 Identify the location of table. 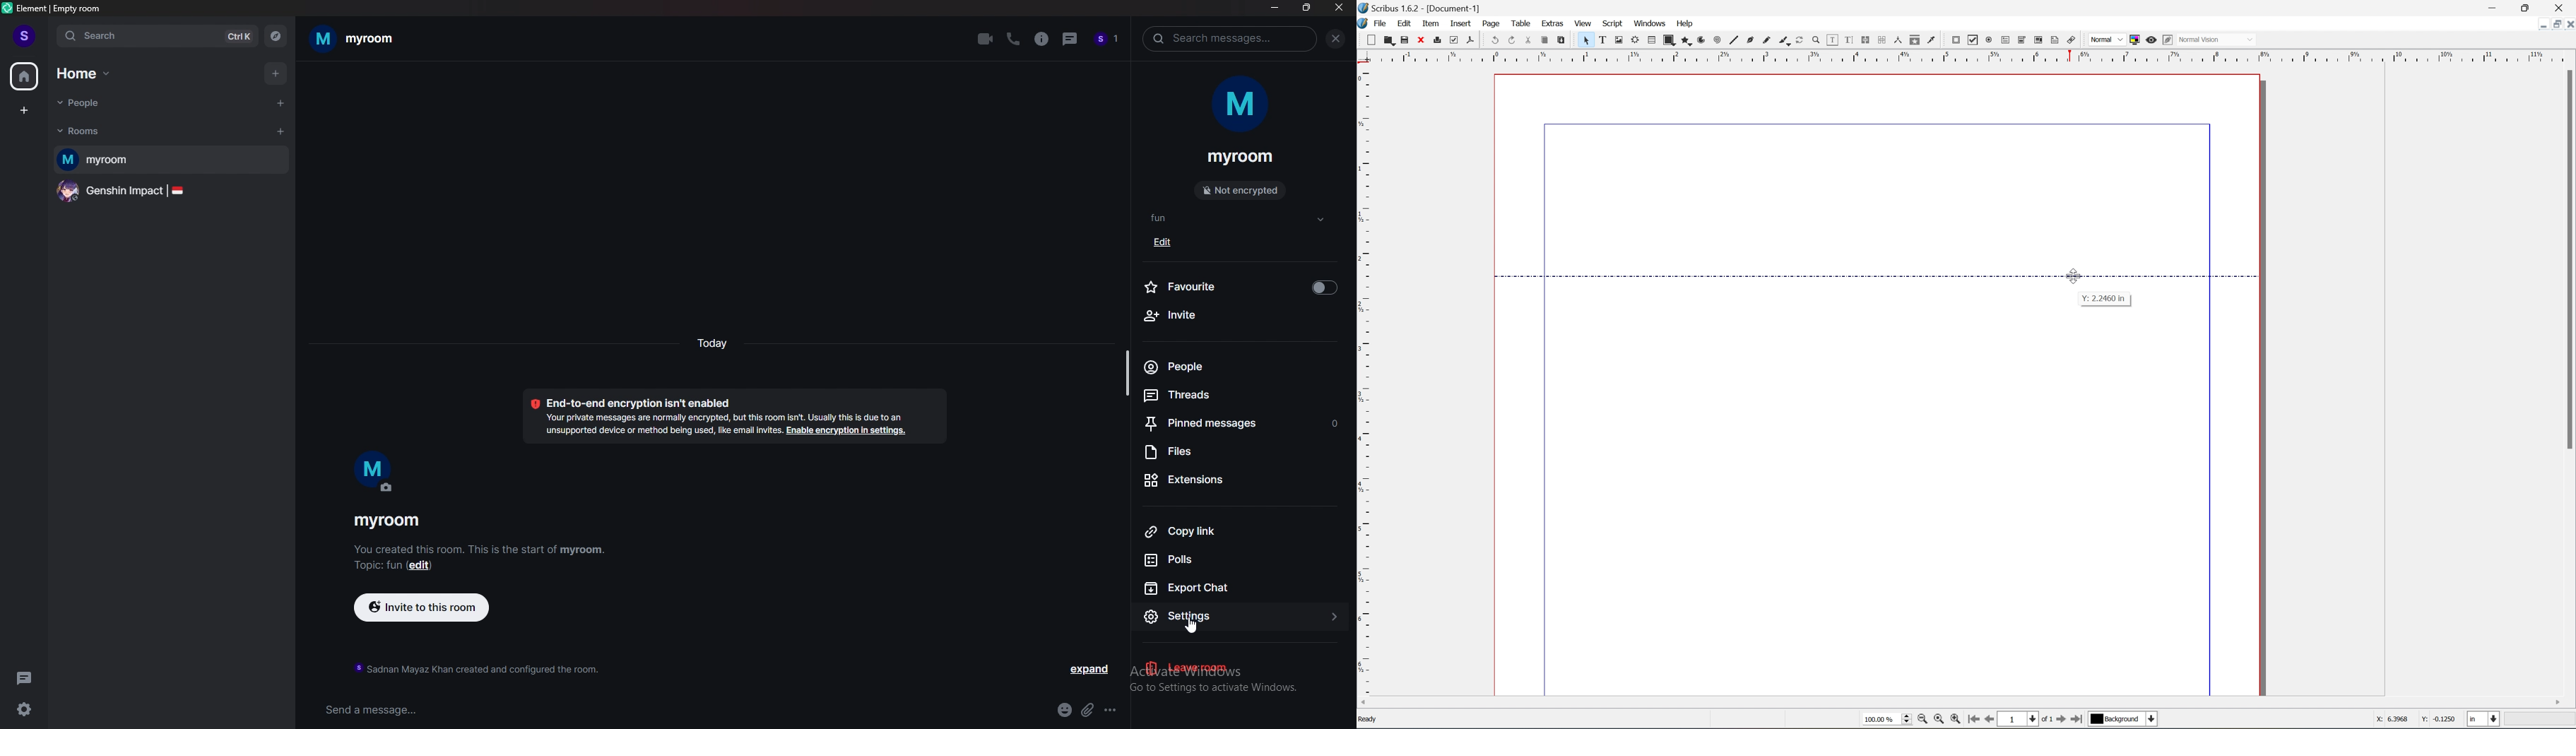
(1652, 41).